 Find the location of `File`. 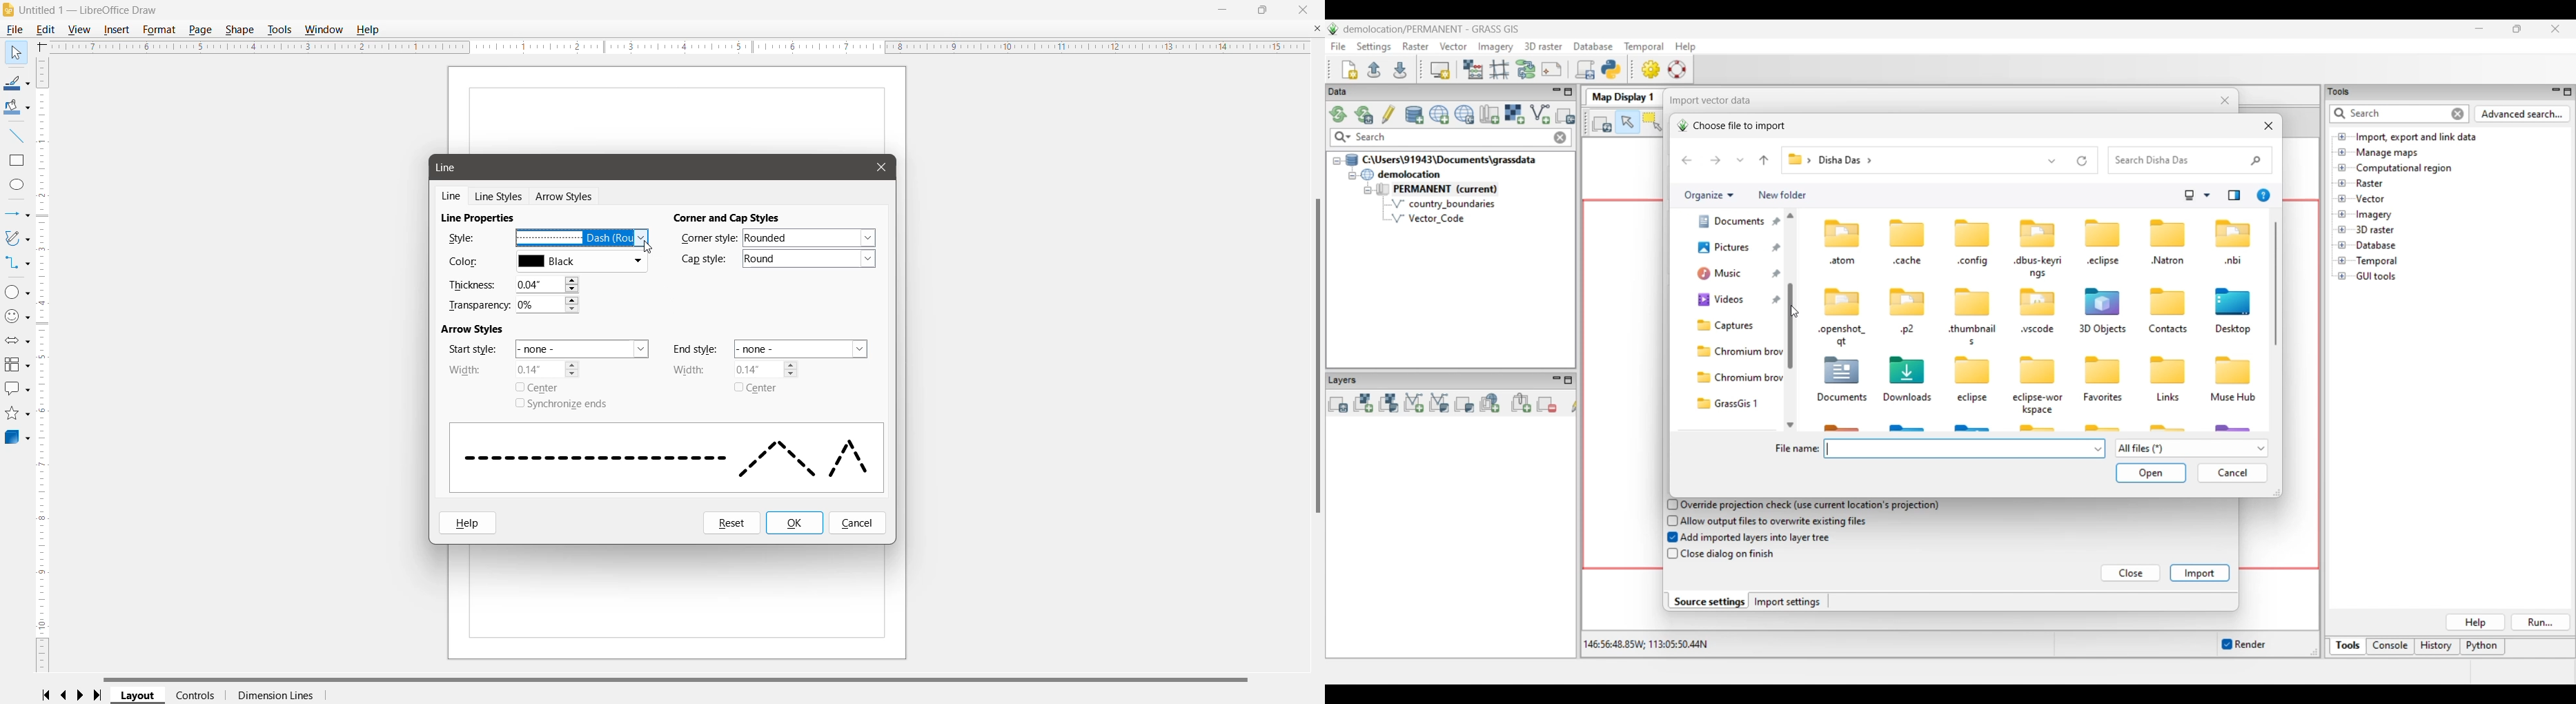

File is located at coordinates (14, 30).